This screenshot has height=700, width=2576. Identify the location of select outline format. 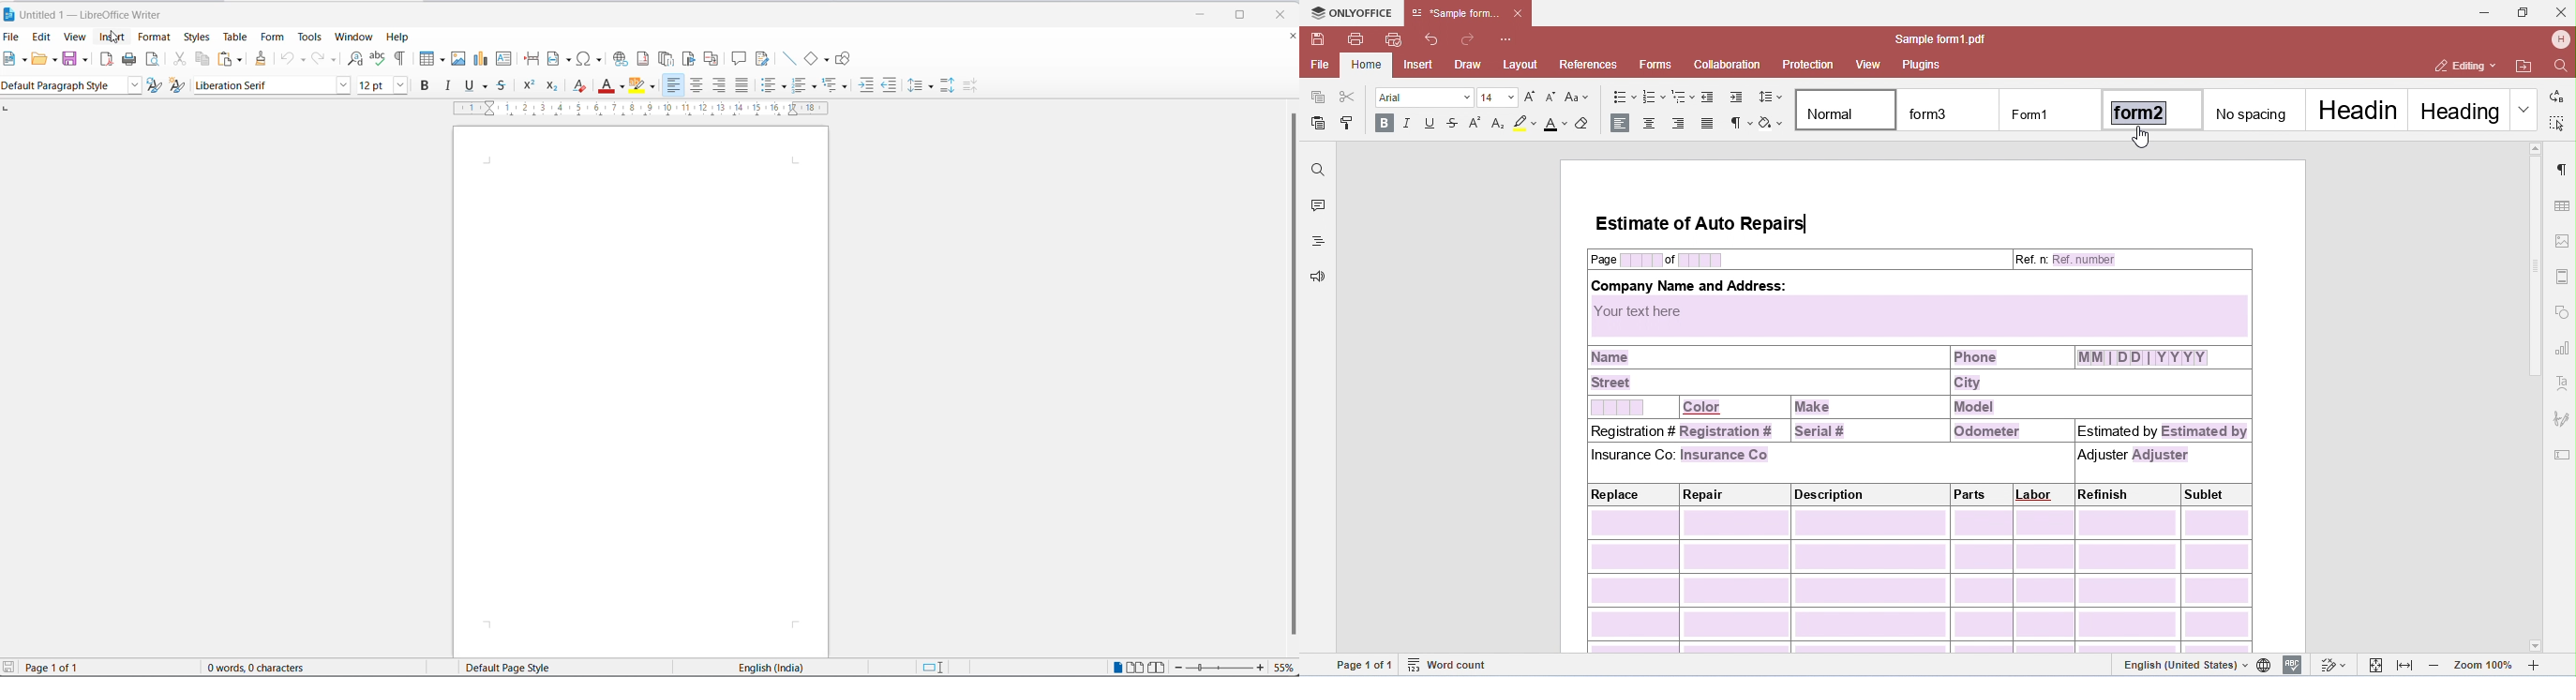
(838, 87).